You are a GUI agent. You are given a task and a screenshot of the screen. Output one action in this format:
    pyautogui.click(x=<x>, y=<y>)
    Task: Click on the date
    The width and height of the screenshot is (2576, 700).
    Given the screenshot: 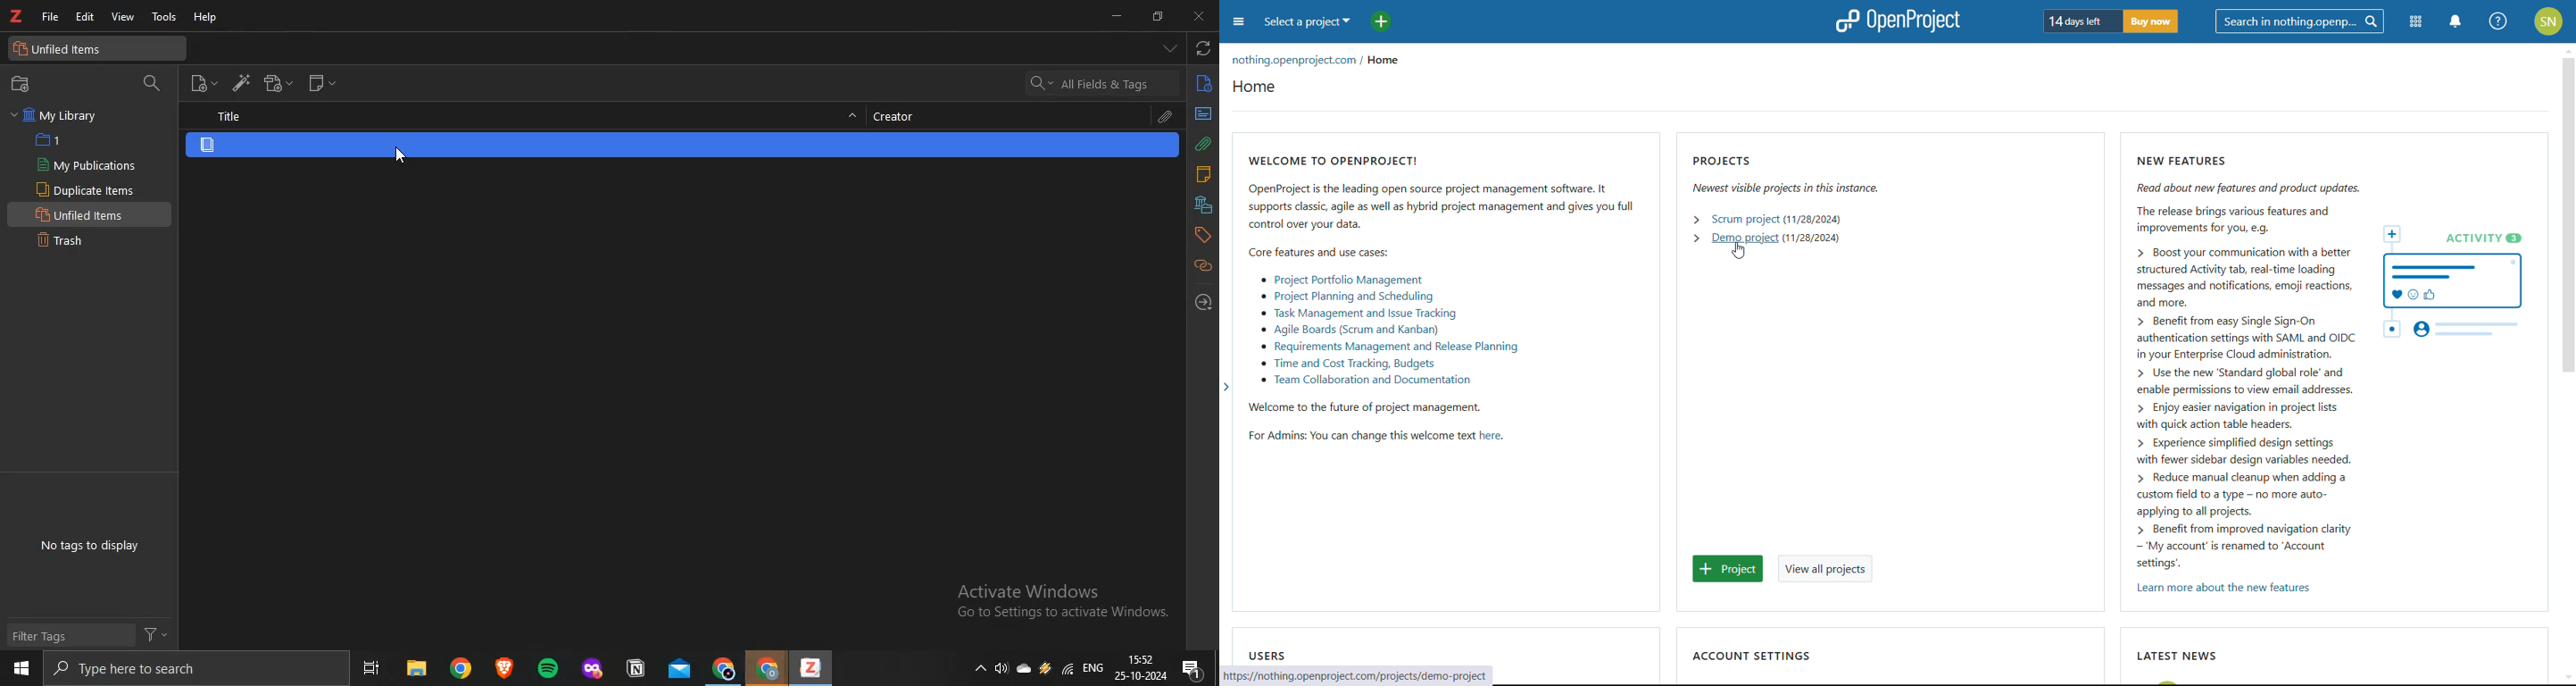 What is the action you would take?
    pyautogui.click(x=1142, y=676)
    